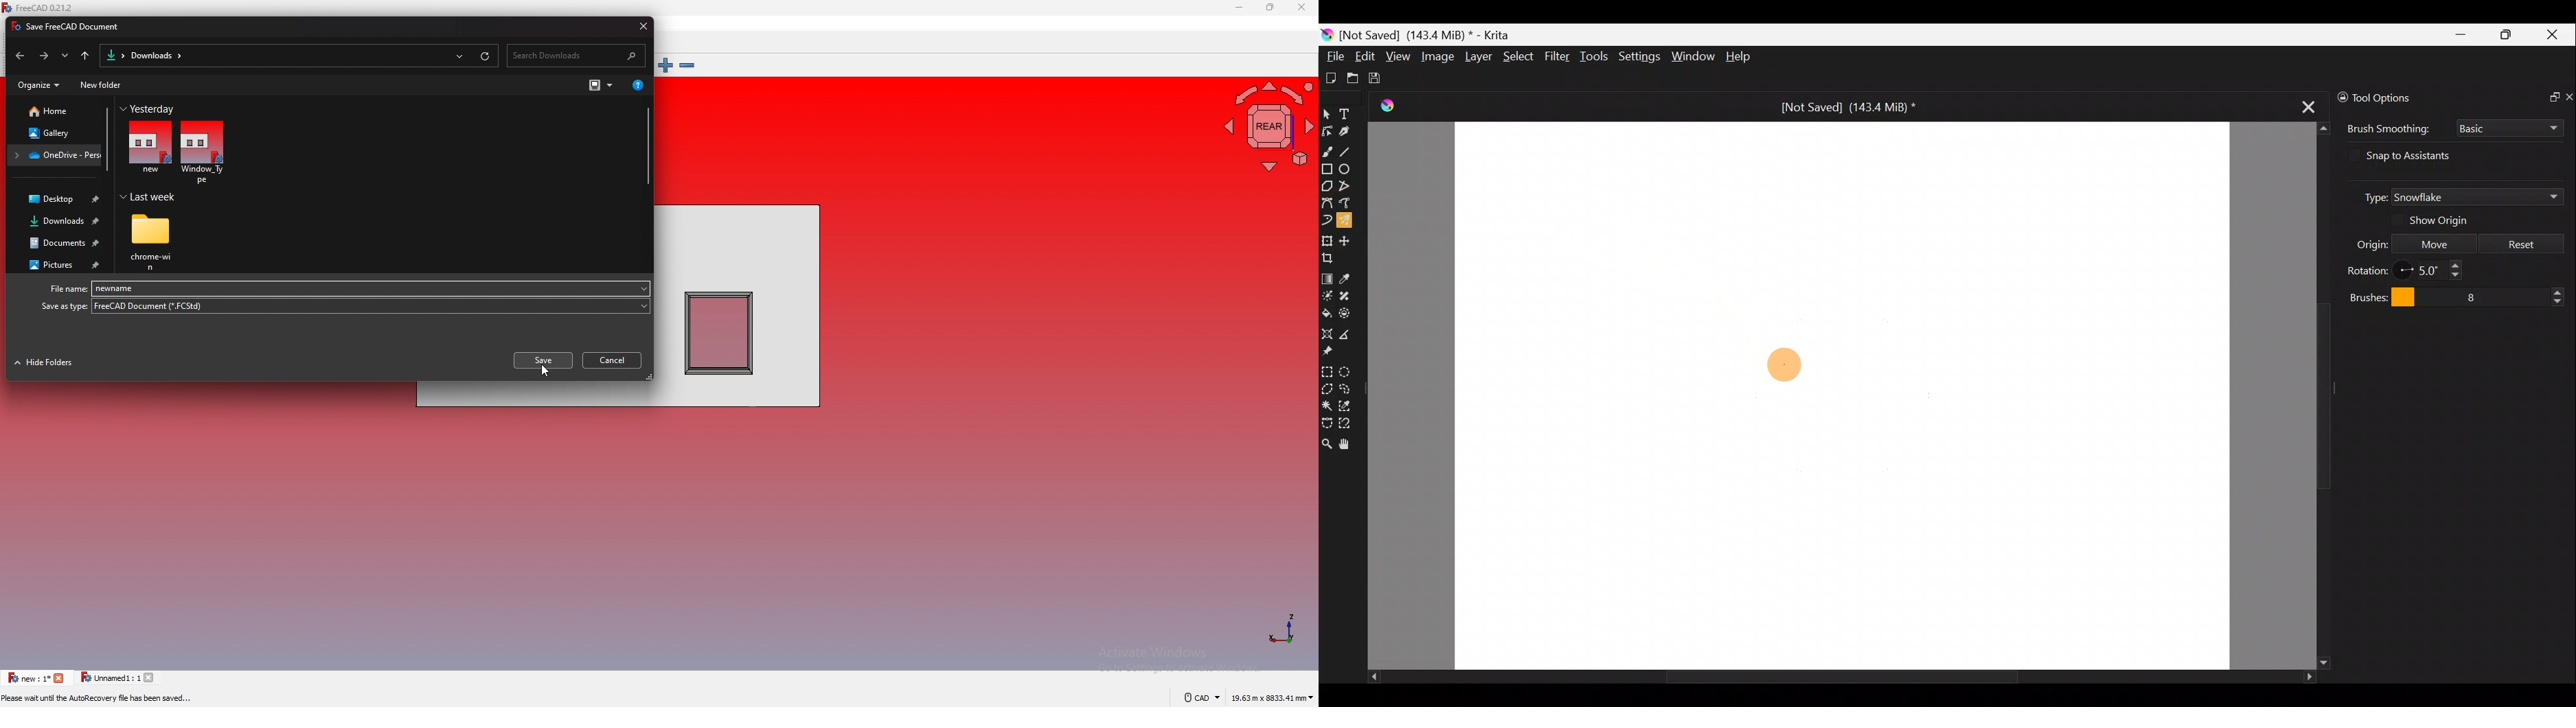 The image size is (2576, 728). What do you see at coordinates (1430, 33) in the screenshot?
I see `Not Saved] (143.4 MiB) *` at bounding box center [1430, 33].